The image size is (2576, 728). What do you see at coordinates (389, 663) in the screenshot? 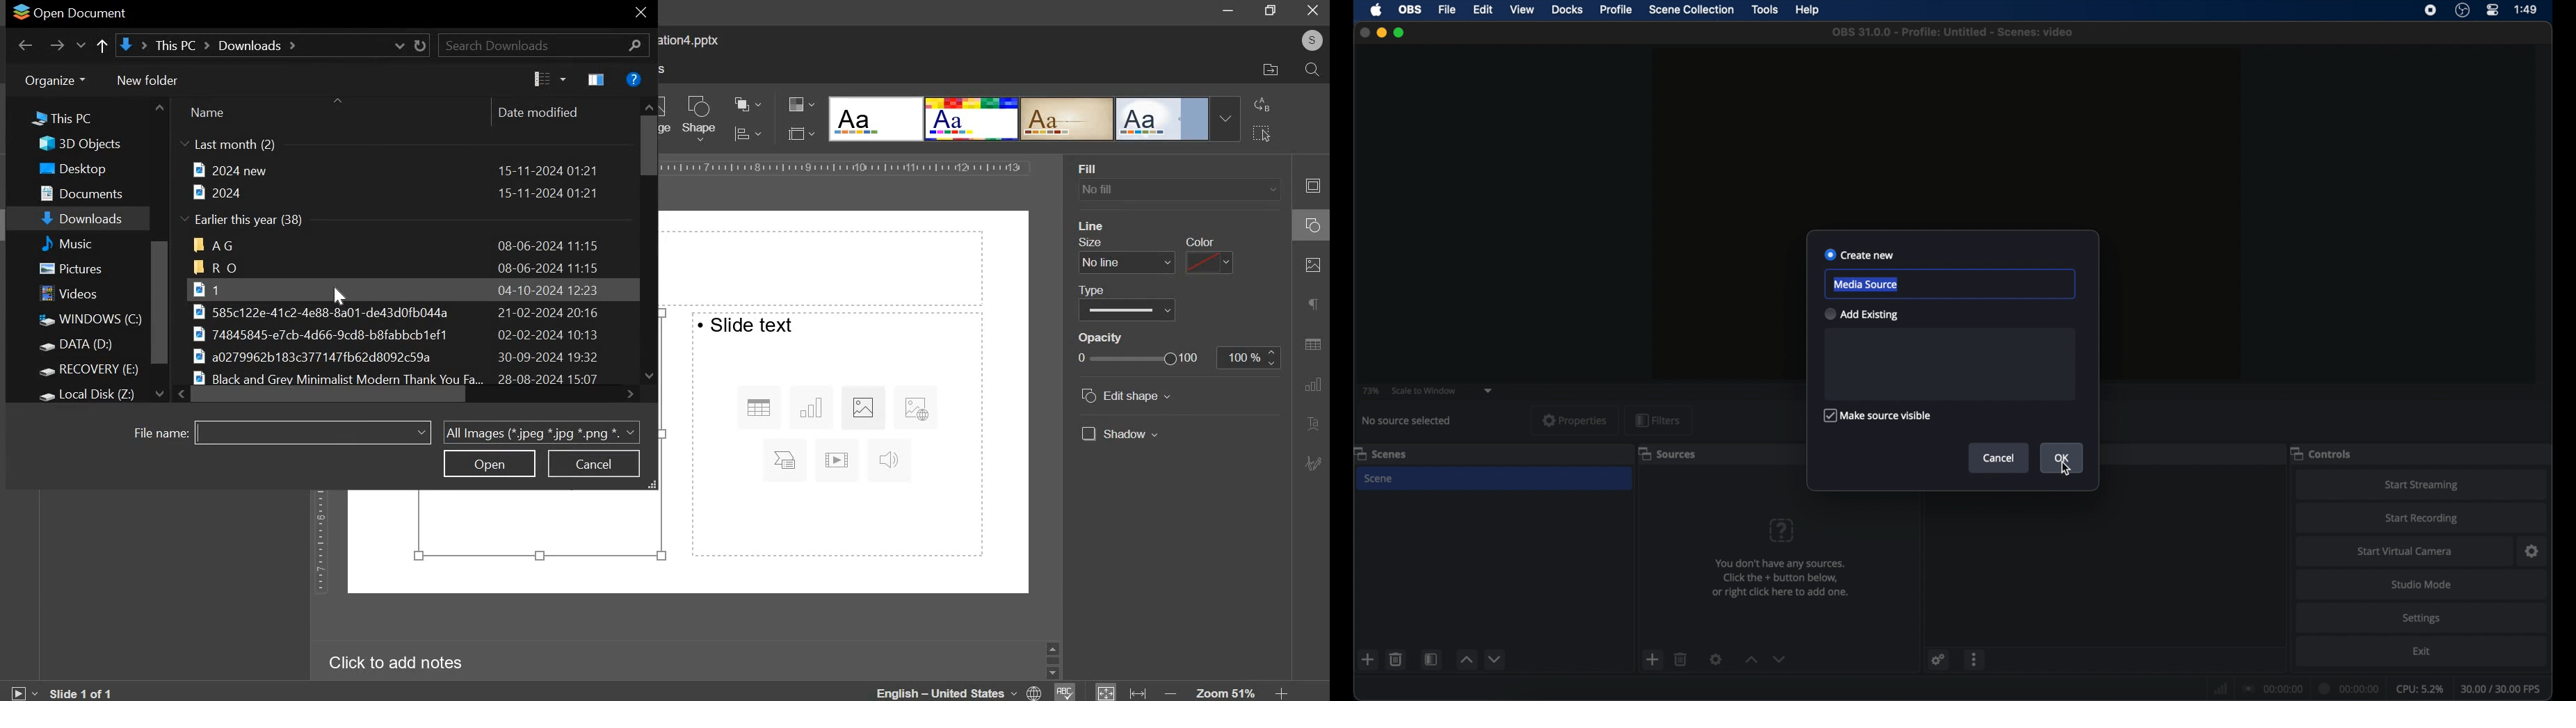
I see `click to add notes` at bounding box center [389, 663].